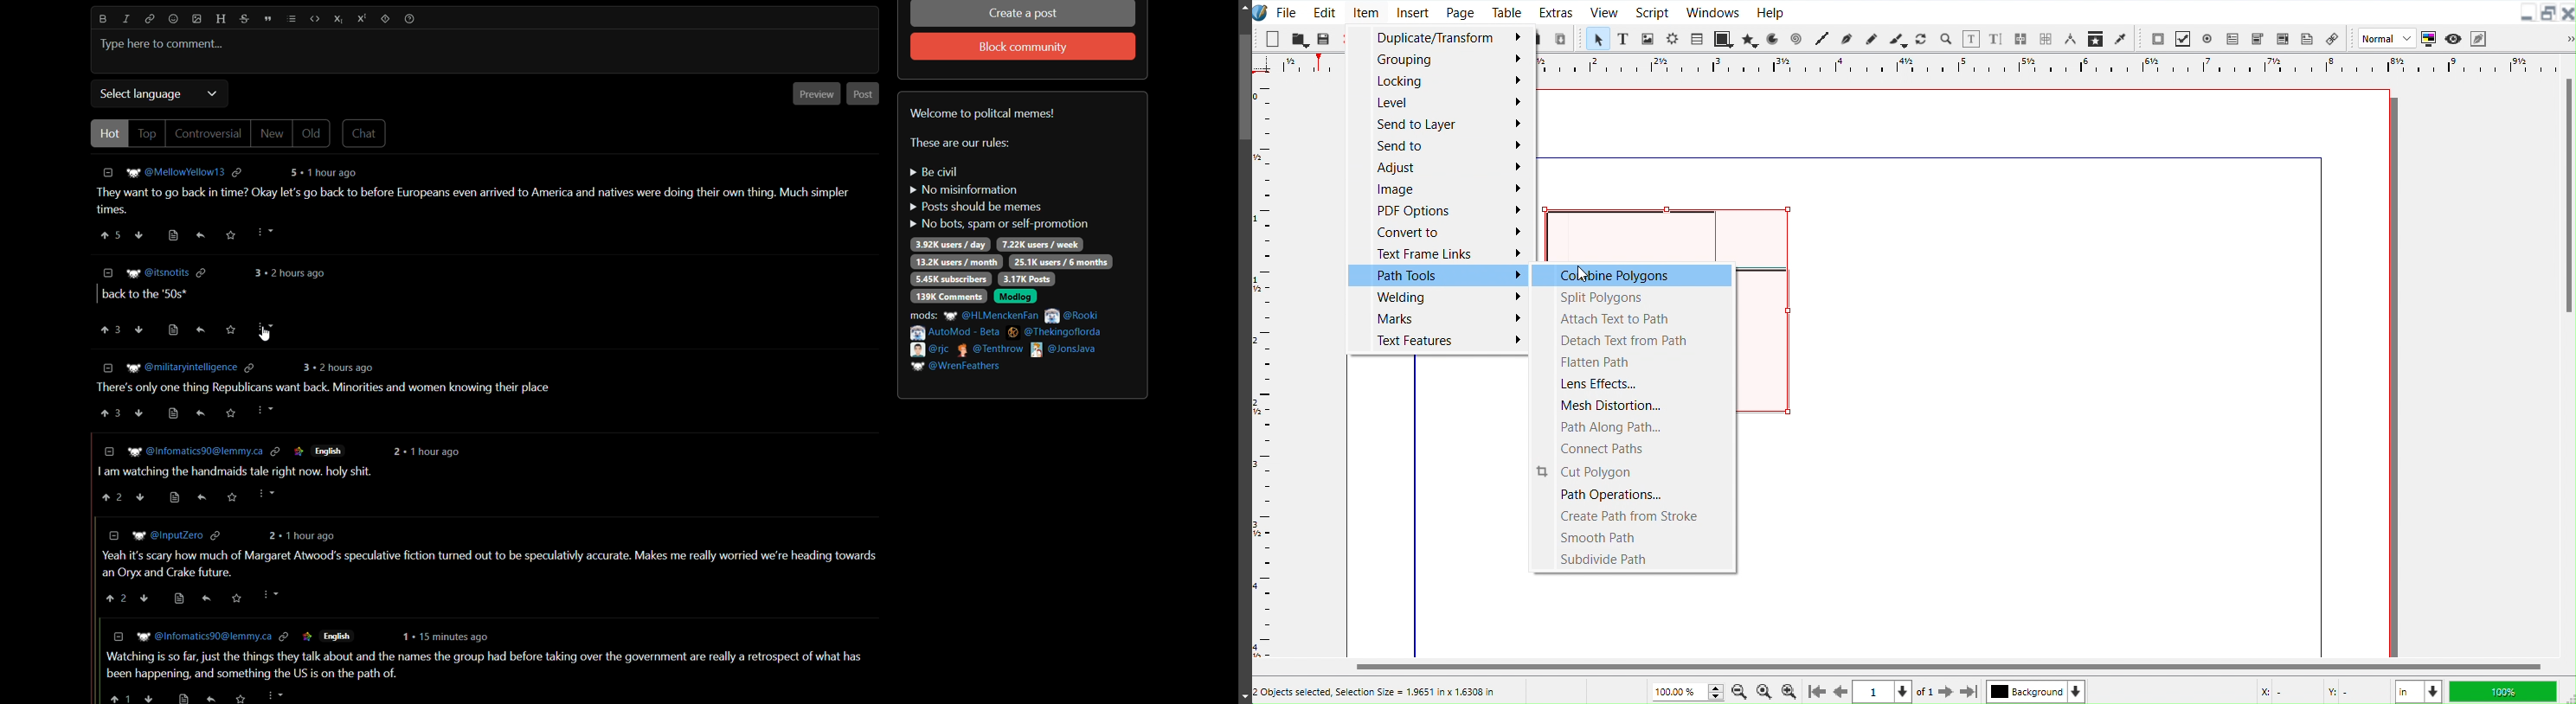  I want to click on 3.92k users/day, so click(952, 244).